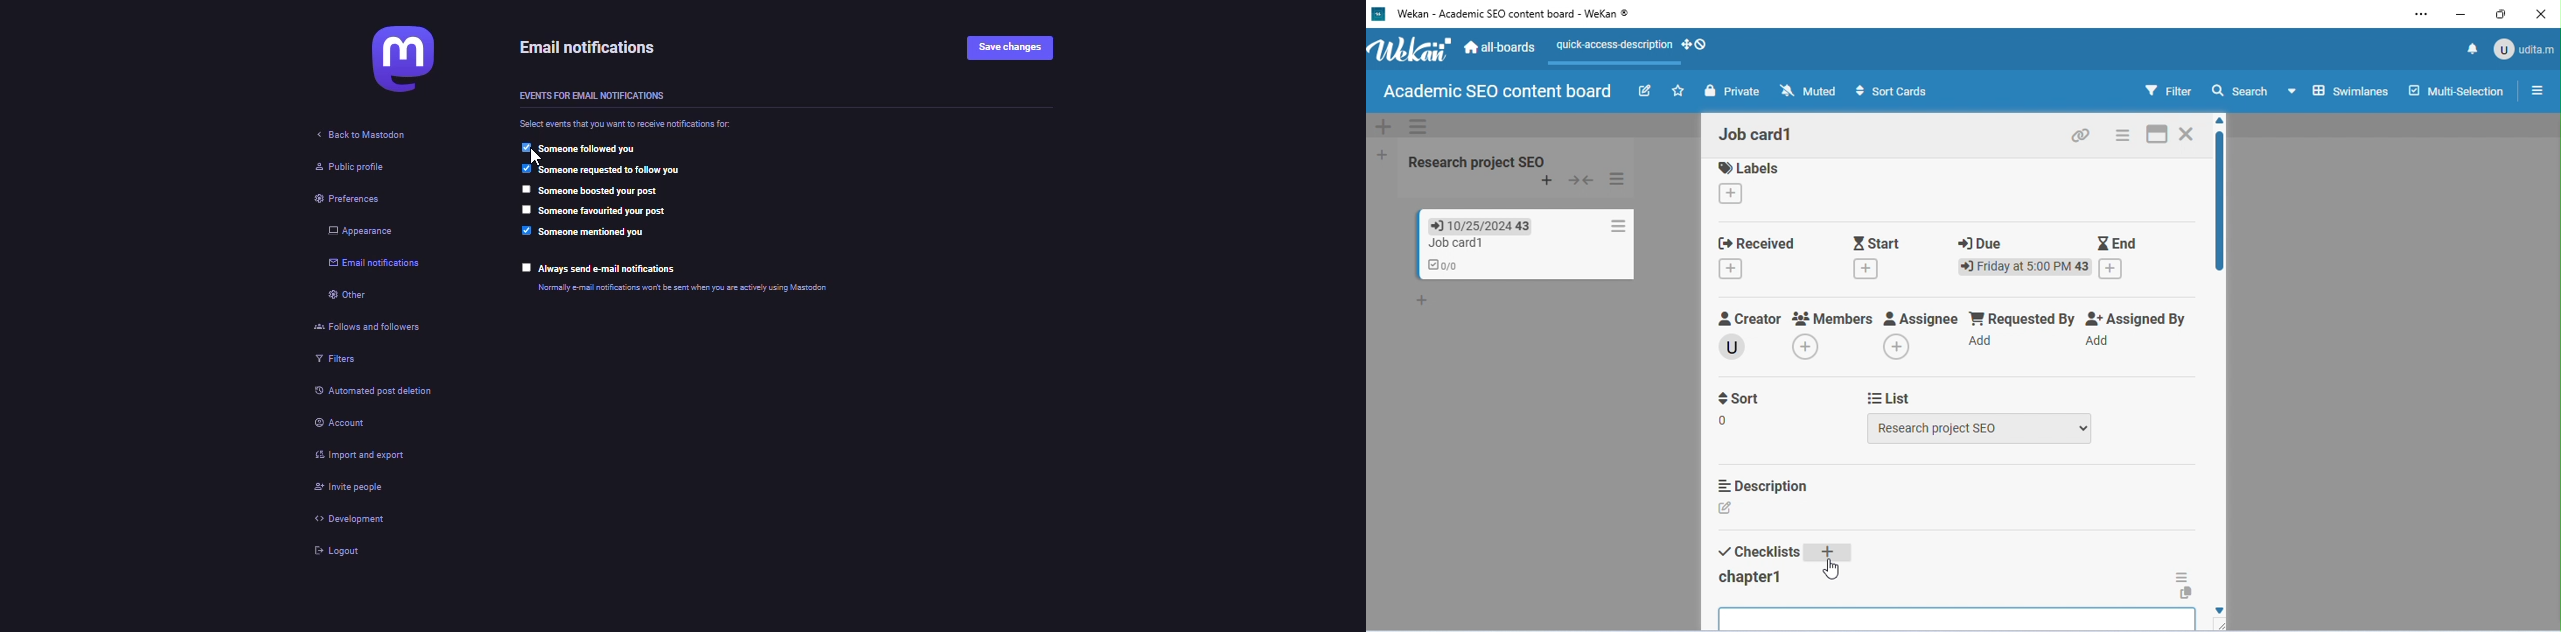 The height and width of the screenshot is (644, 2576). I want to click on subtasks, so click(1757, 625).